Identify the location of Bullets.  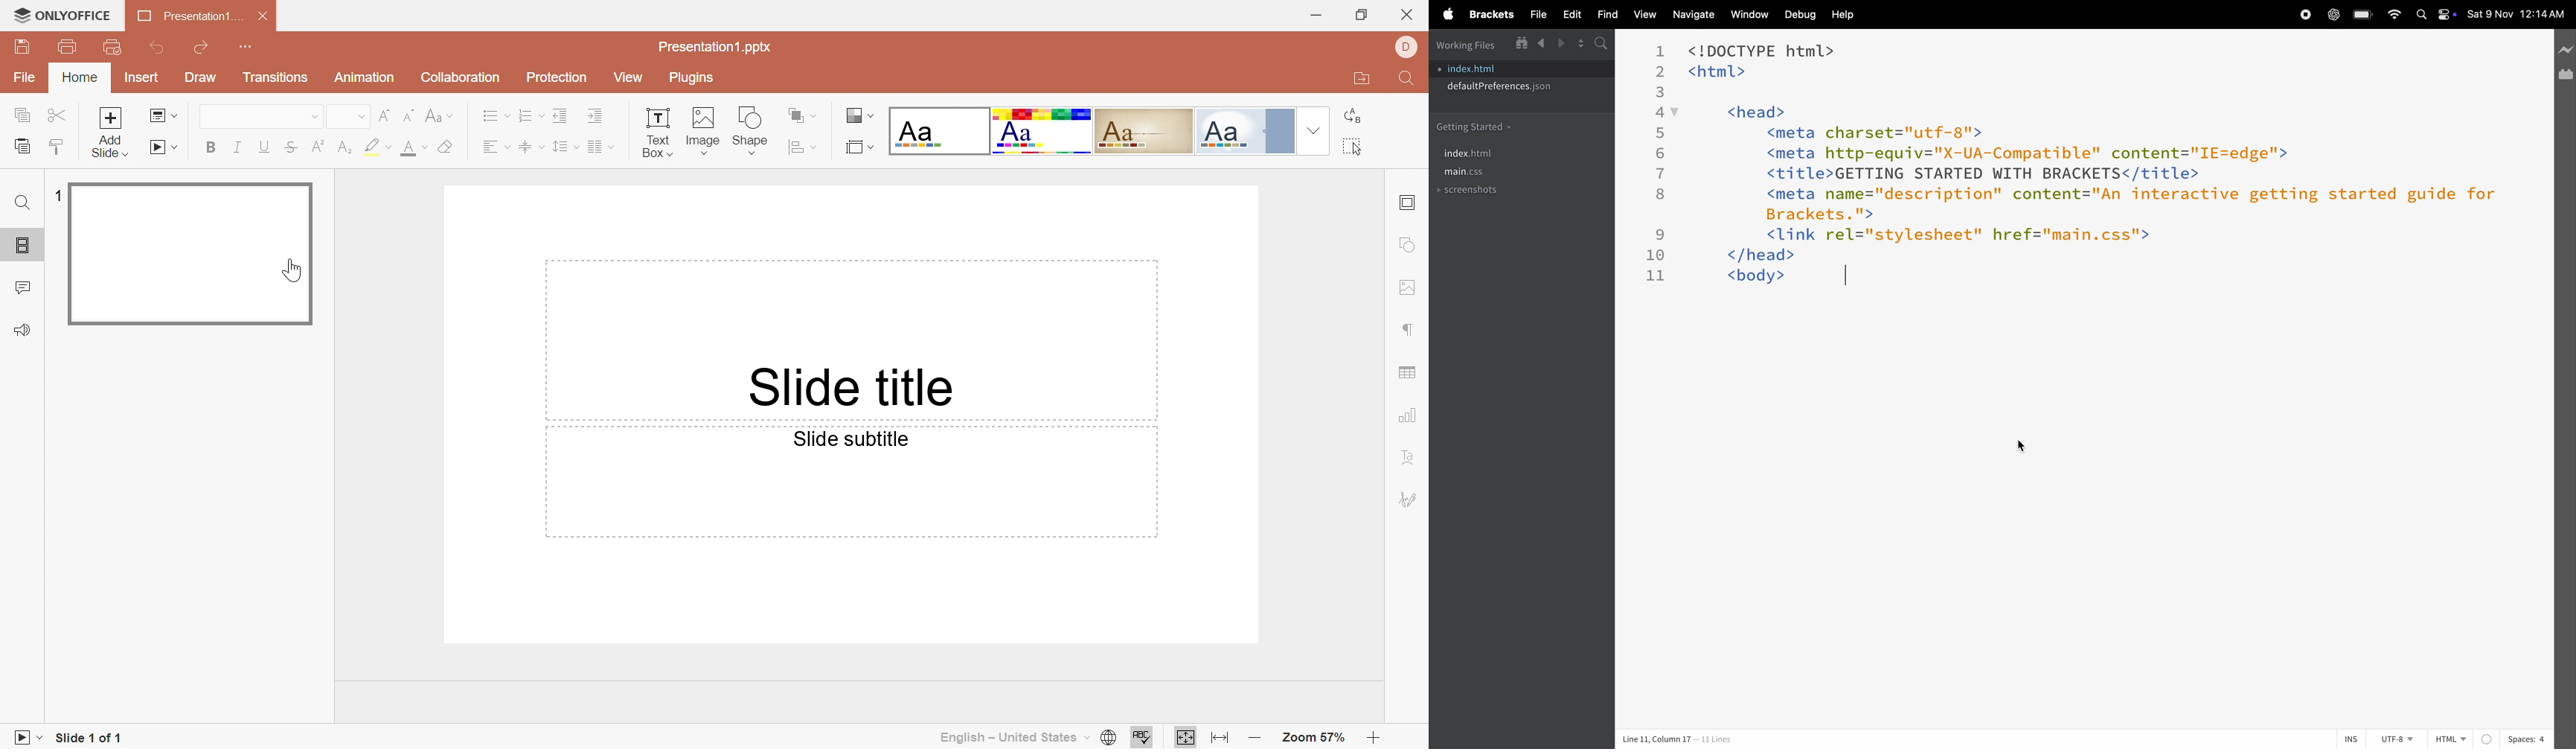
(490, 116).